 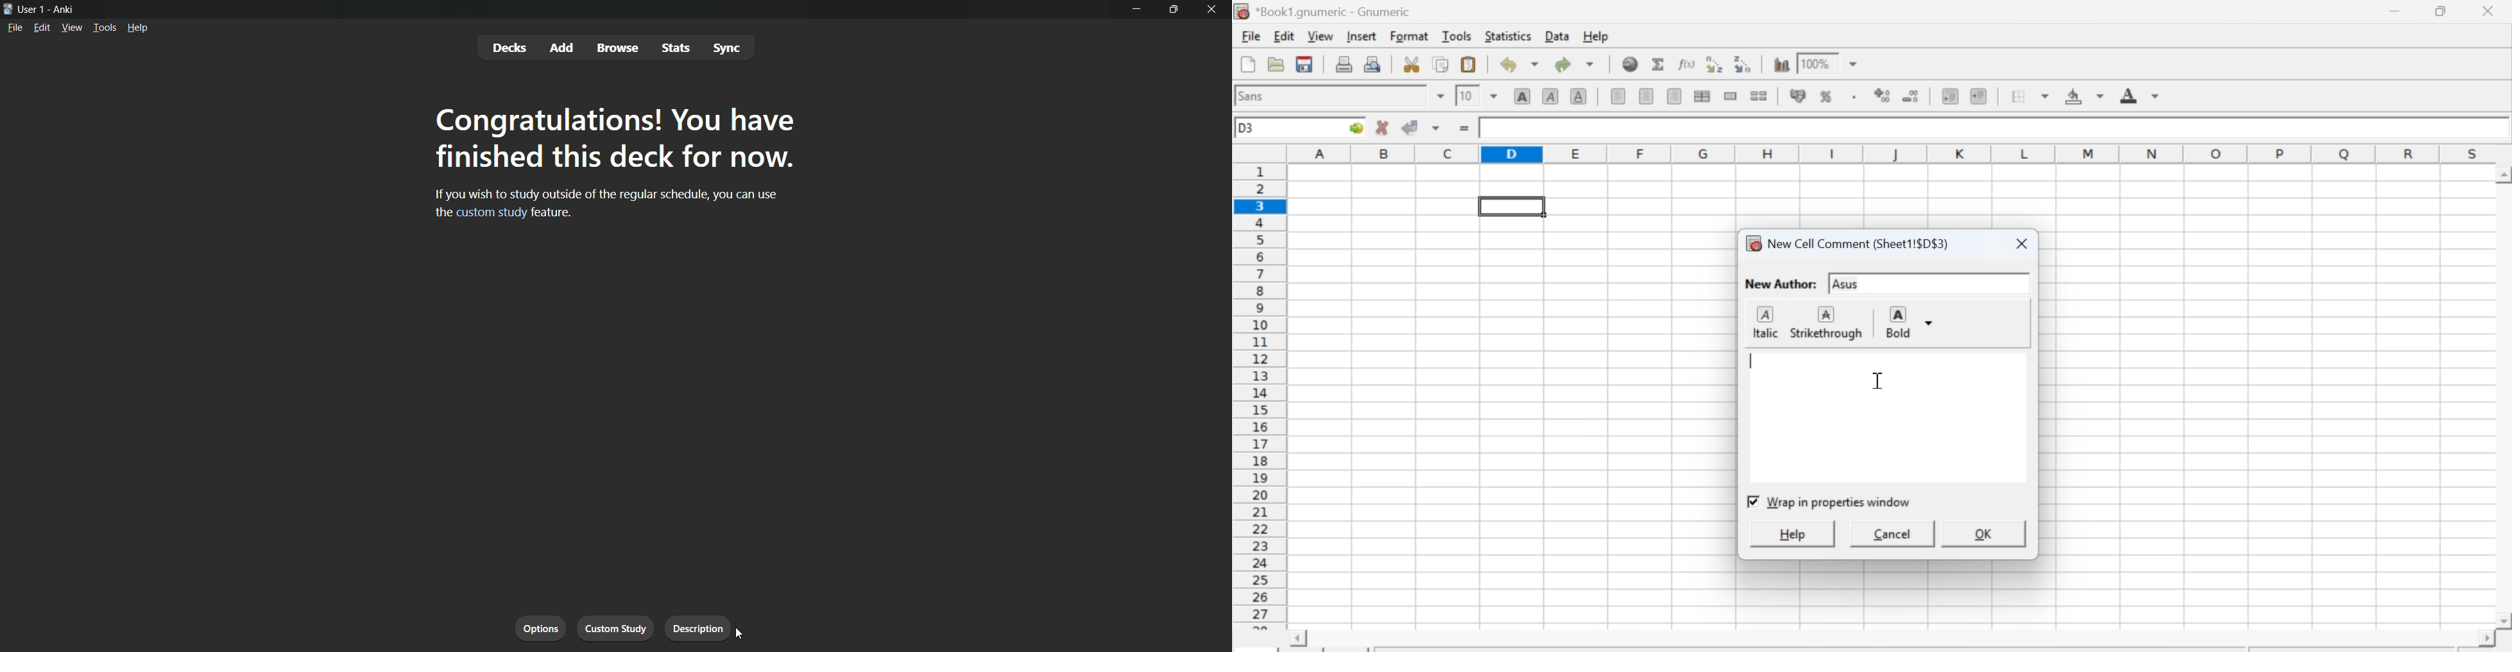 What do you see at coordinates (1983, 96) in the screenshot?
I see `Increase indent` at bounding box center [1983, 96].